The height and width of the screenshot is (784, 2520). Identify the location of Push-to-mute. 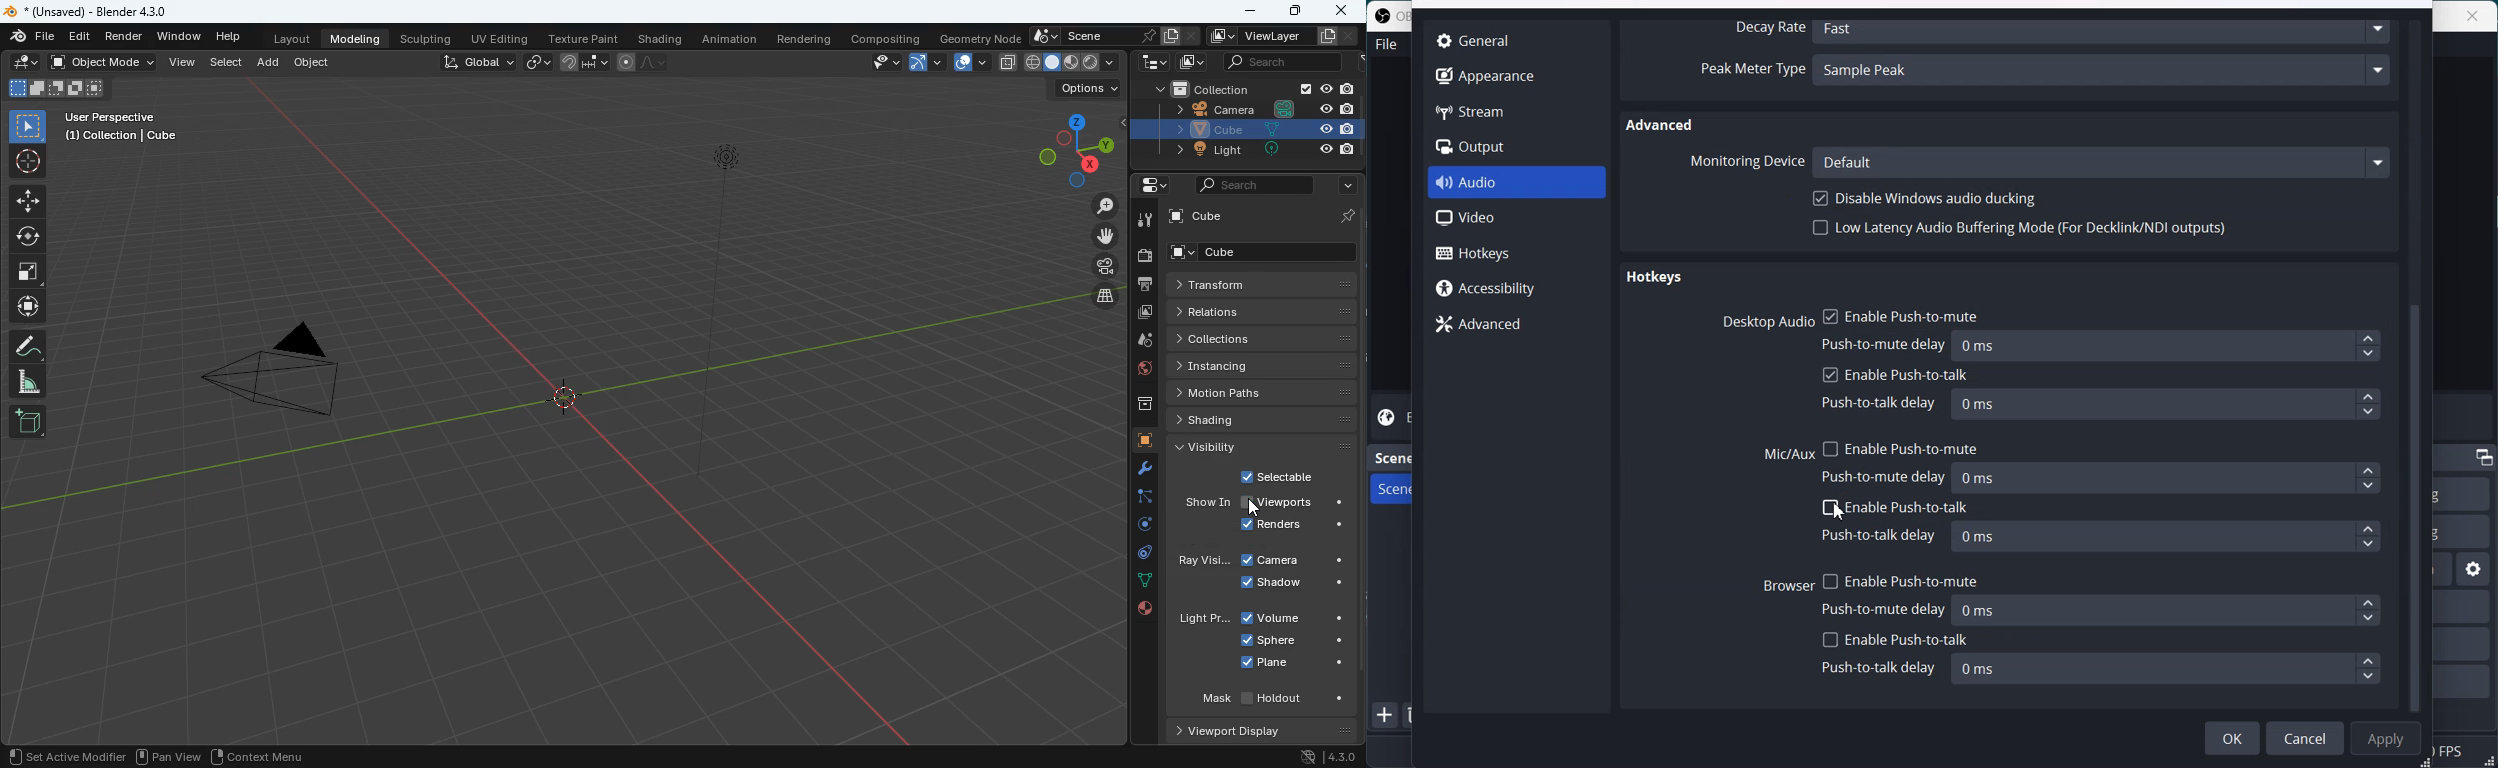
(1887, 476).